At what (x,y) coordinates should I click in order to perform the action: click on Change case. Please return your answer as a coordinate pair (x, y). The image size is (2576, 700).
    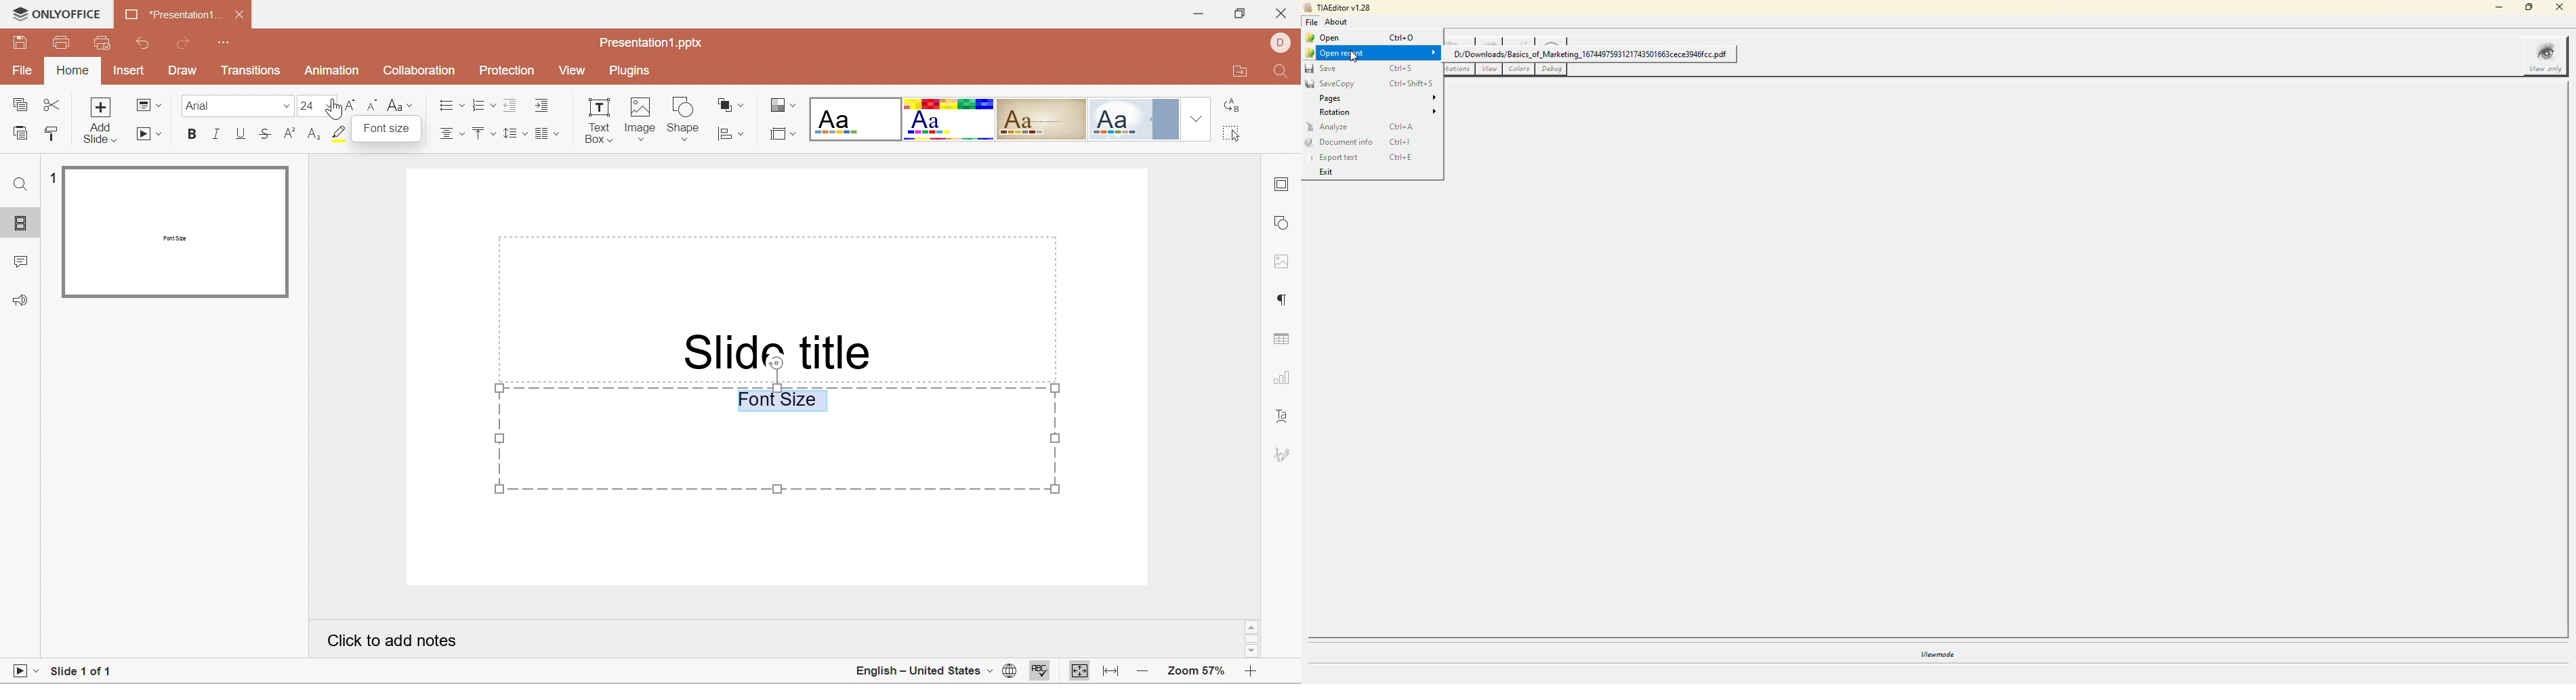
    Looking at the image, I should click on (400, 106).